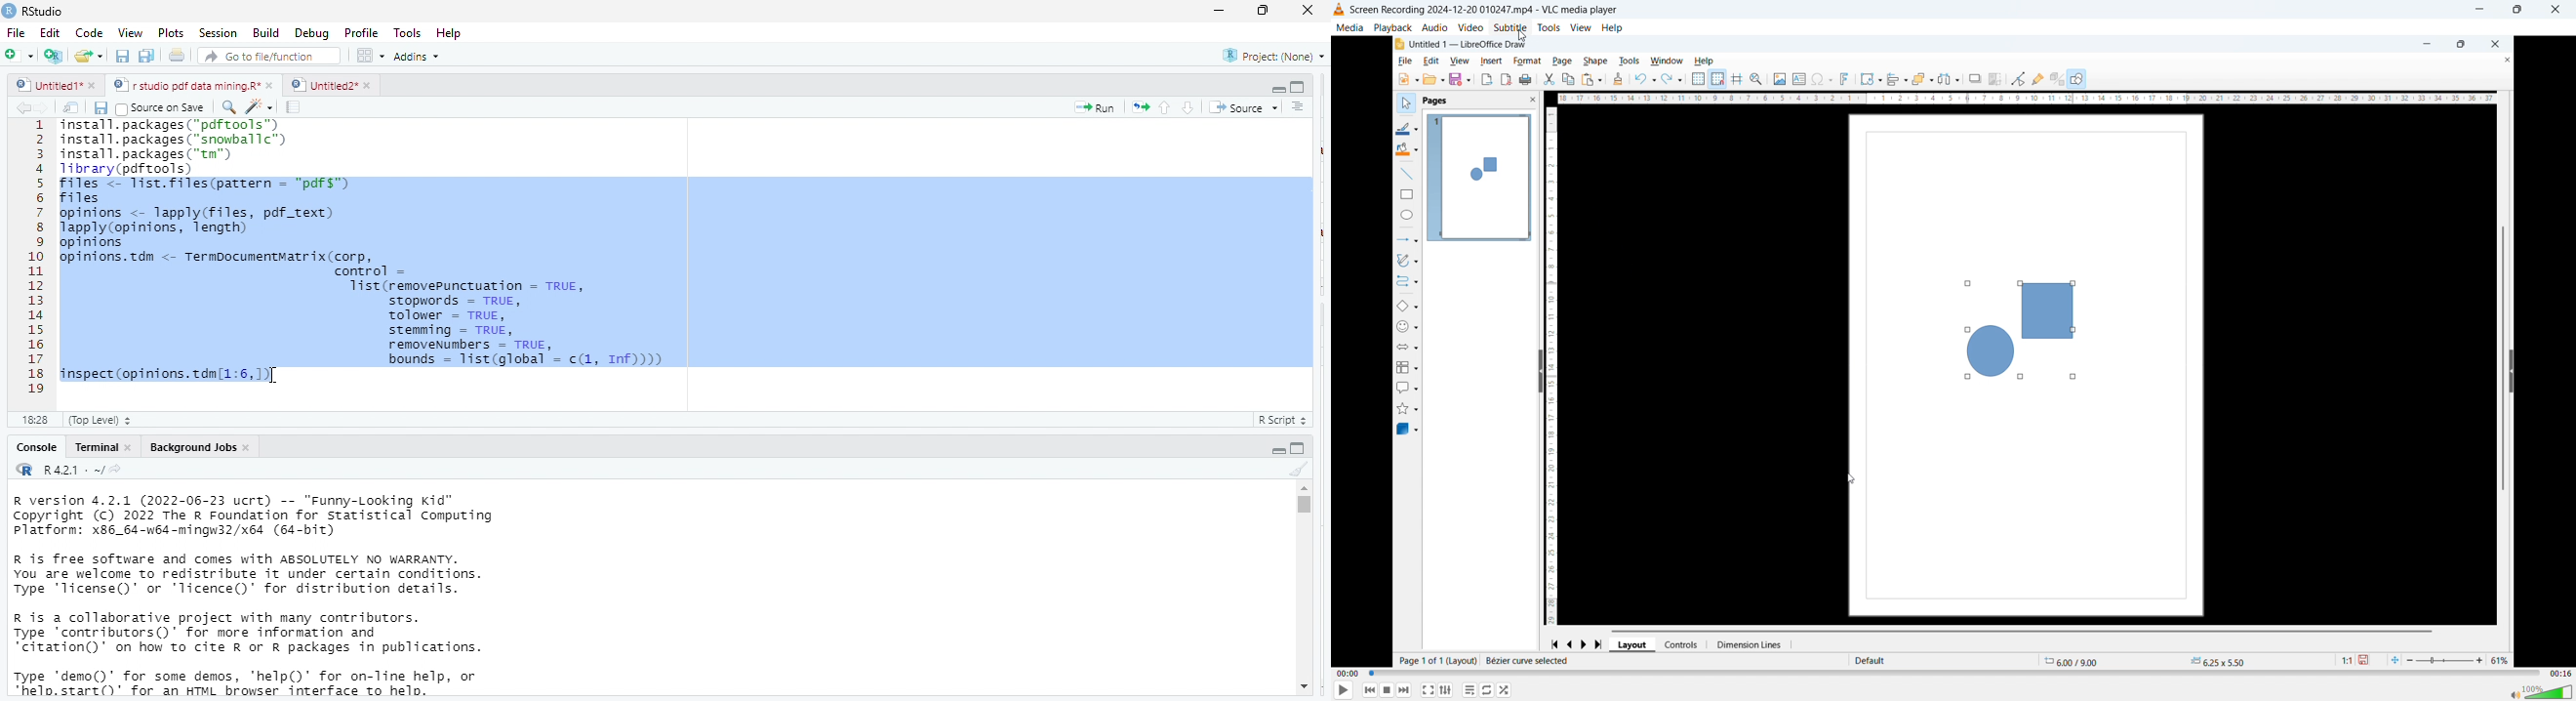 The width and height of the screenshot is (2576, 728). What do you see at coordinates (1872, 660) in the screenshot?
I see `Default` at bounding box center [1872, 660].